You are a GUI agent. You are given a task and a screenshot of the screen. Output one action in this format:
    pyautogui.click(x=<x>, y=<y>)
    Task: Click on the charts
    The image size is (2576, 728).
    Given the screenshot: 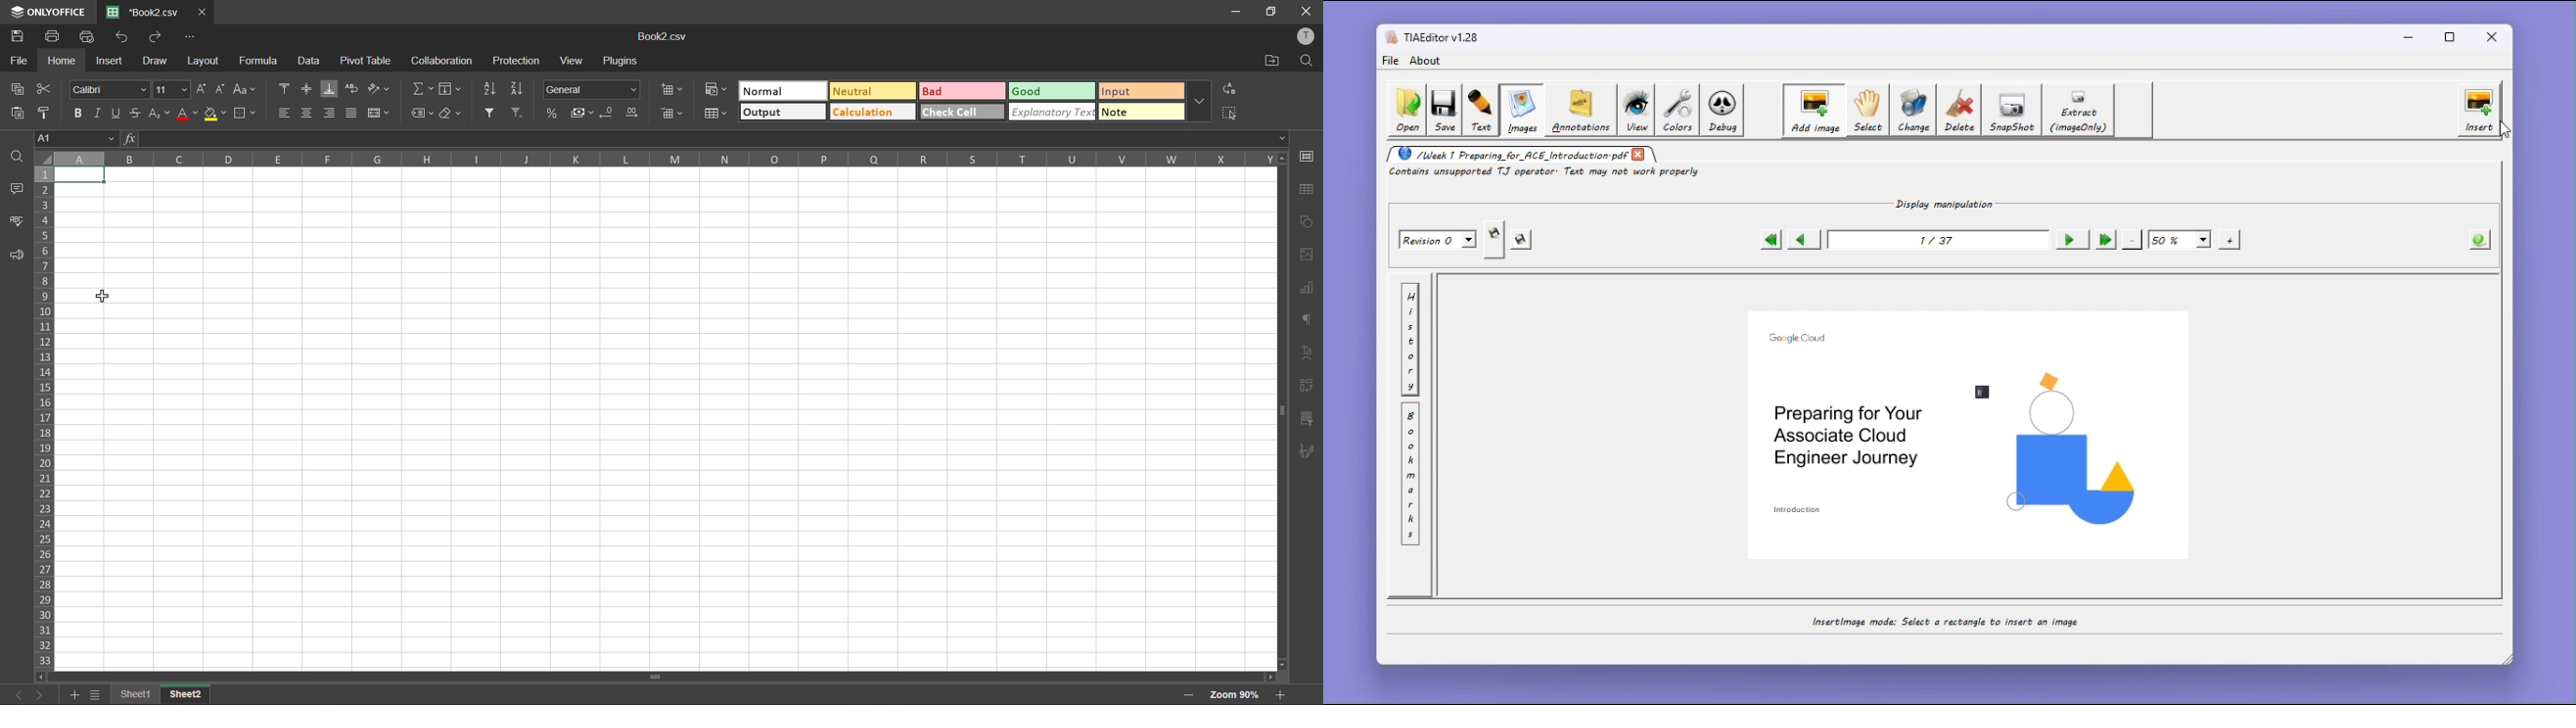 What is the action you would take?
    pyautogui.click(x=1308, y=288)
    